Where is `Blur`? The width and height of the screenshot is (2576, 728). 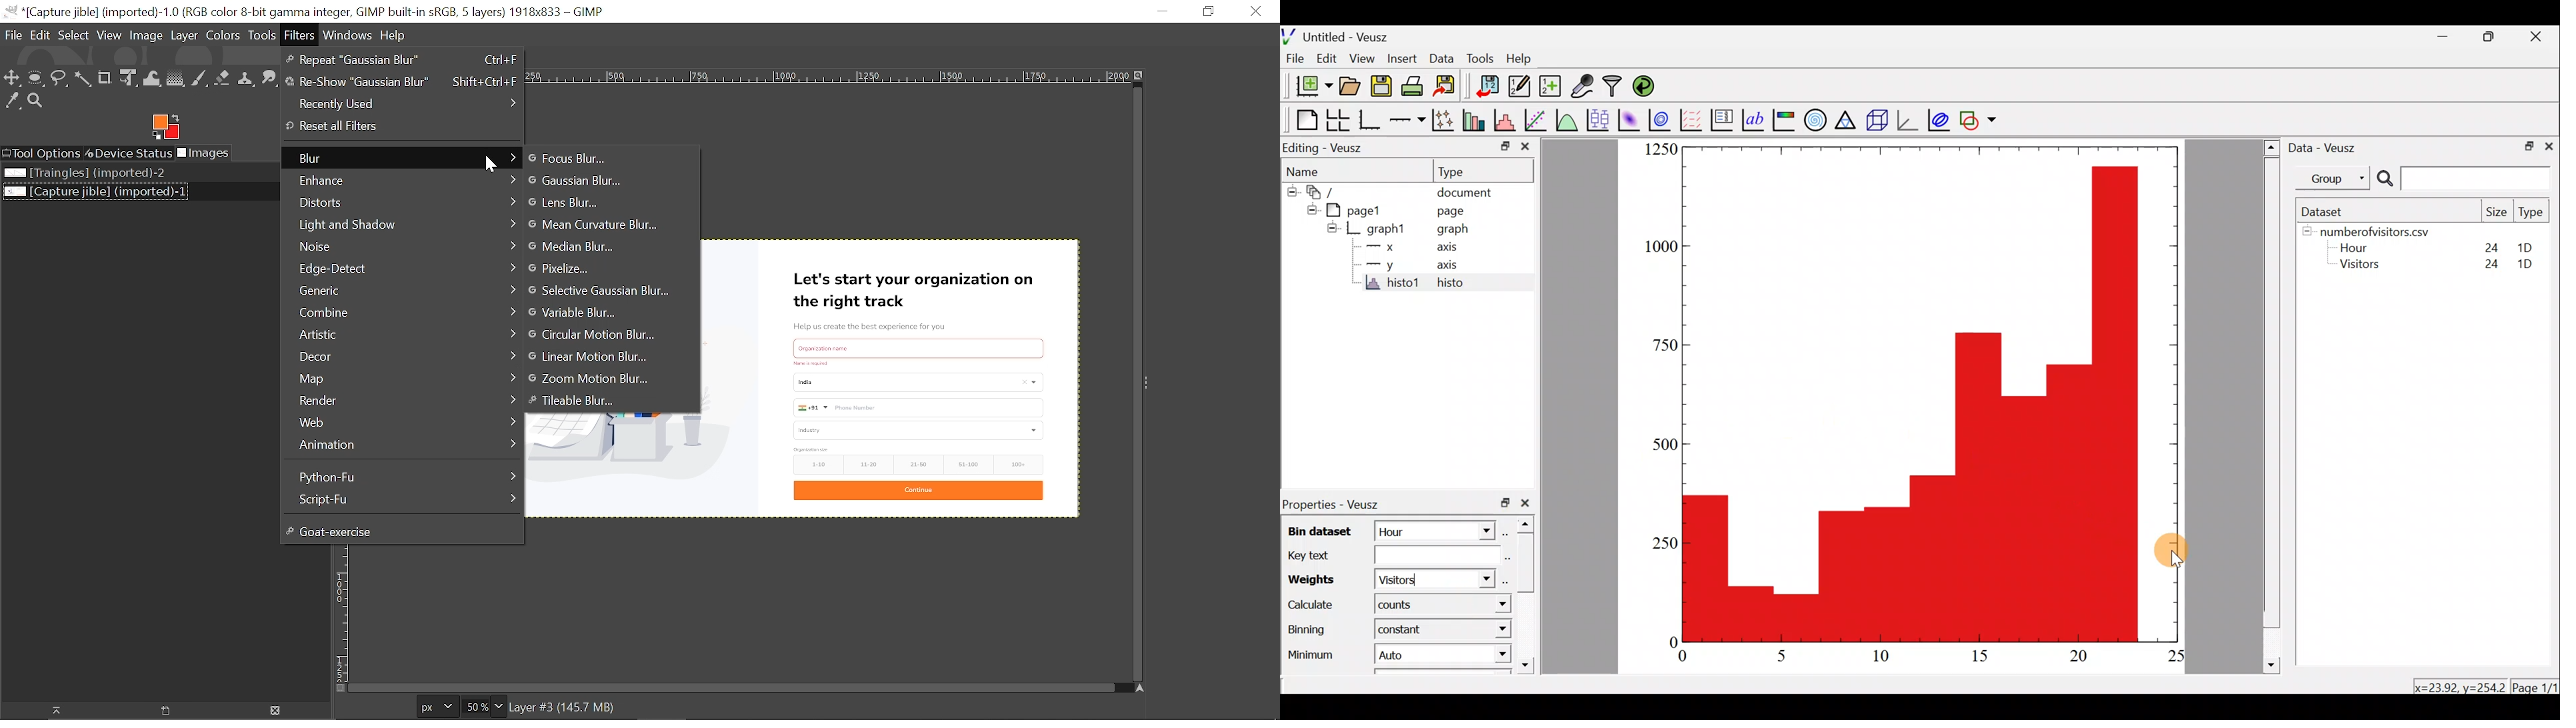
Blur is located at coordinates (401, 158).